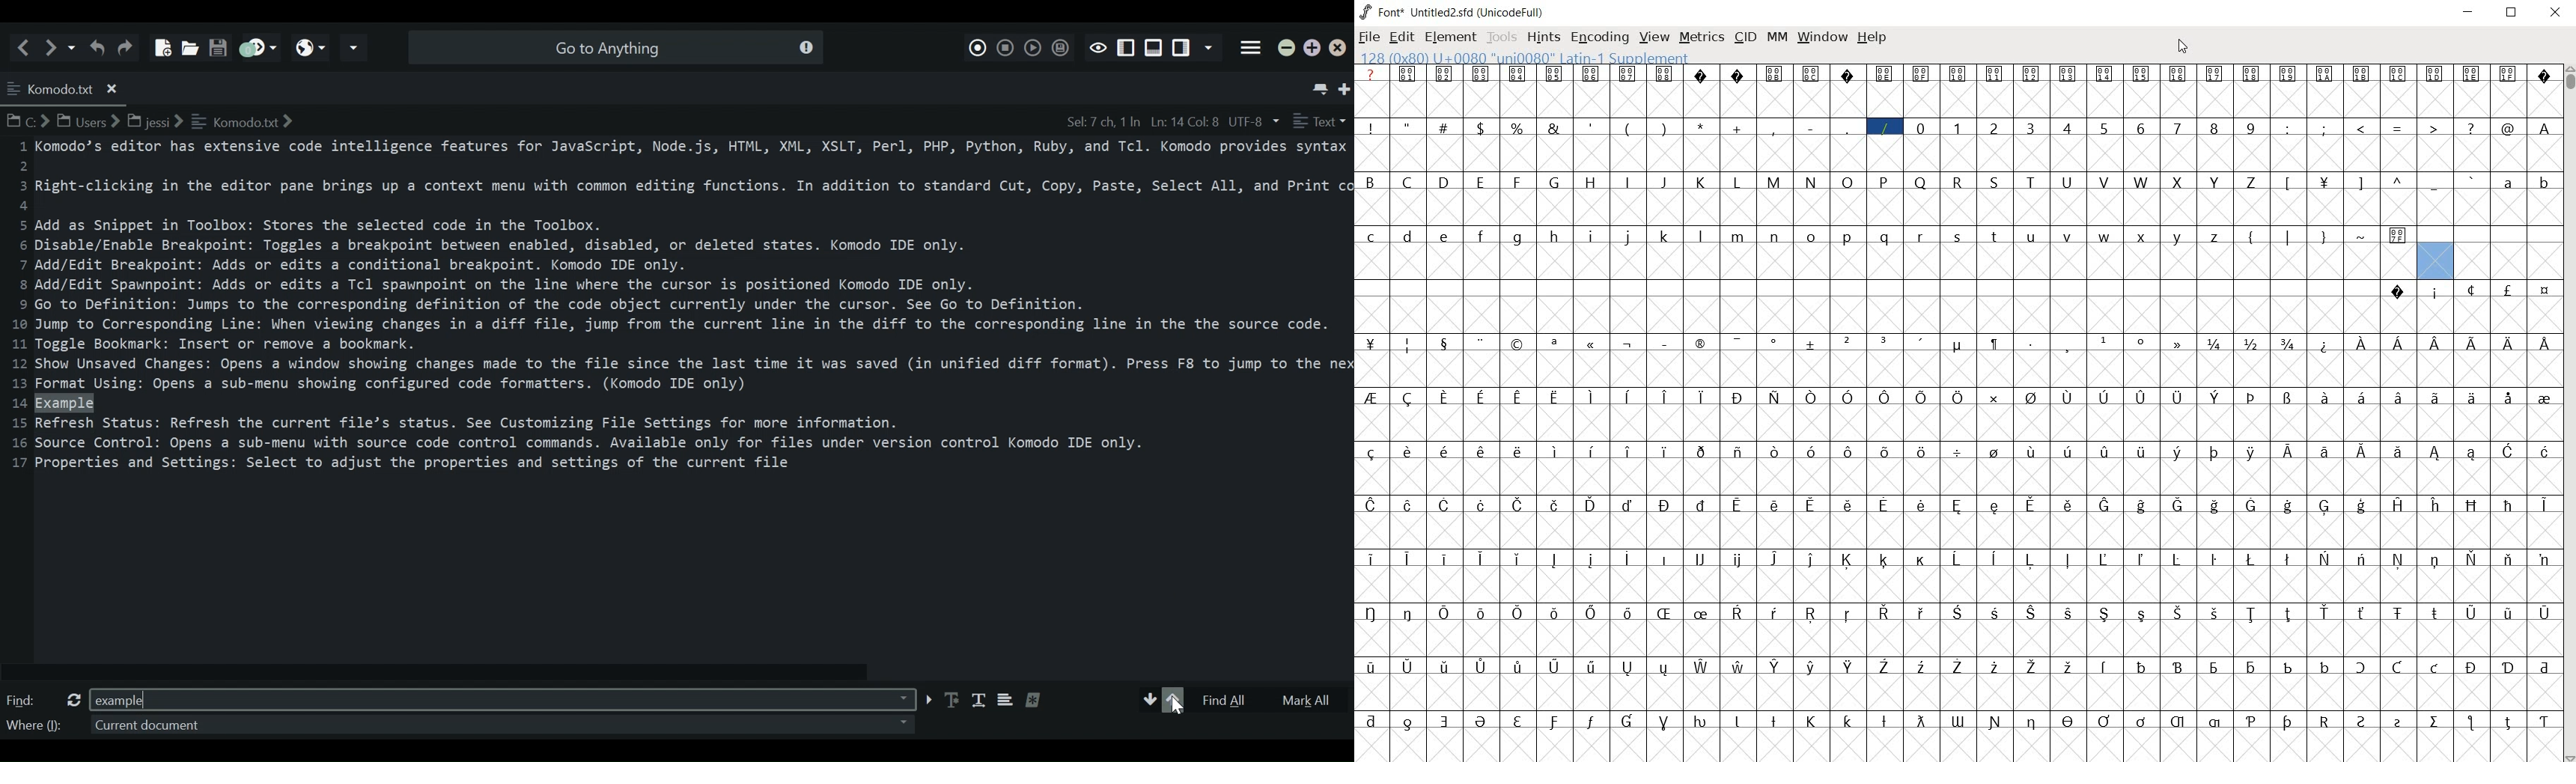 The width and height of the screenshot is (2576, 784). I want to click on glyph, so click(2510, 344).